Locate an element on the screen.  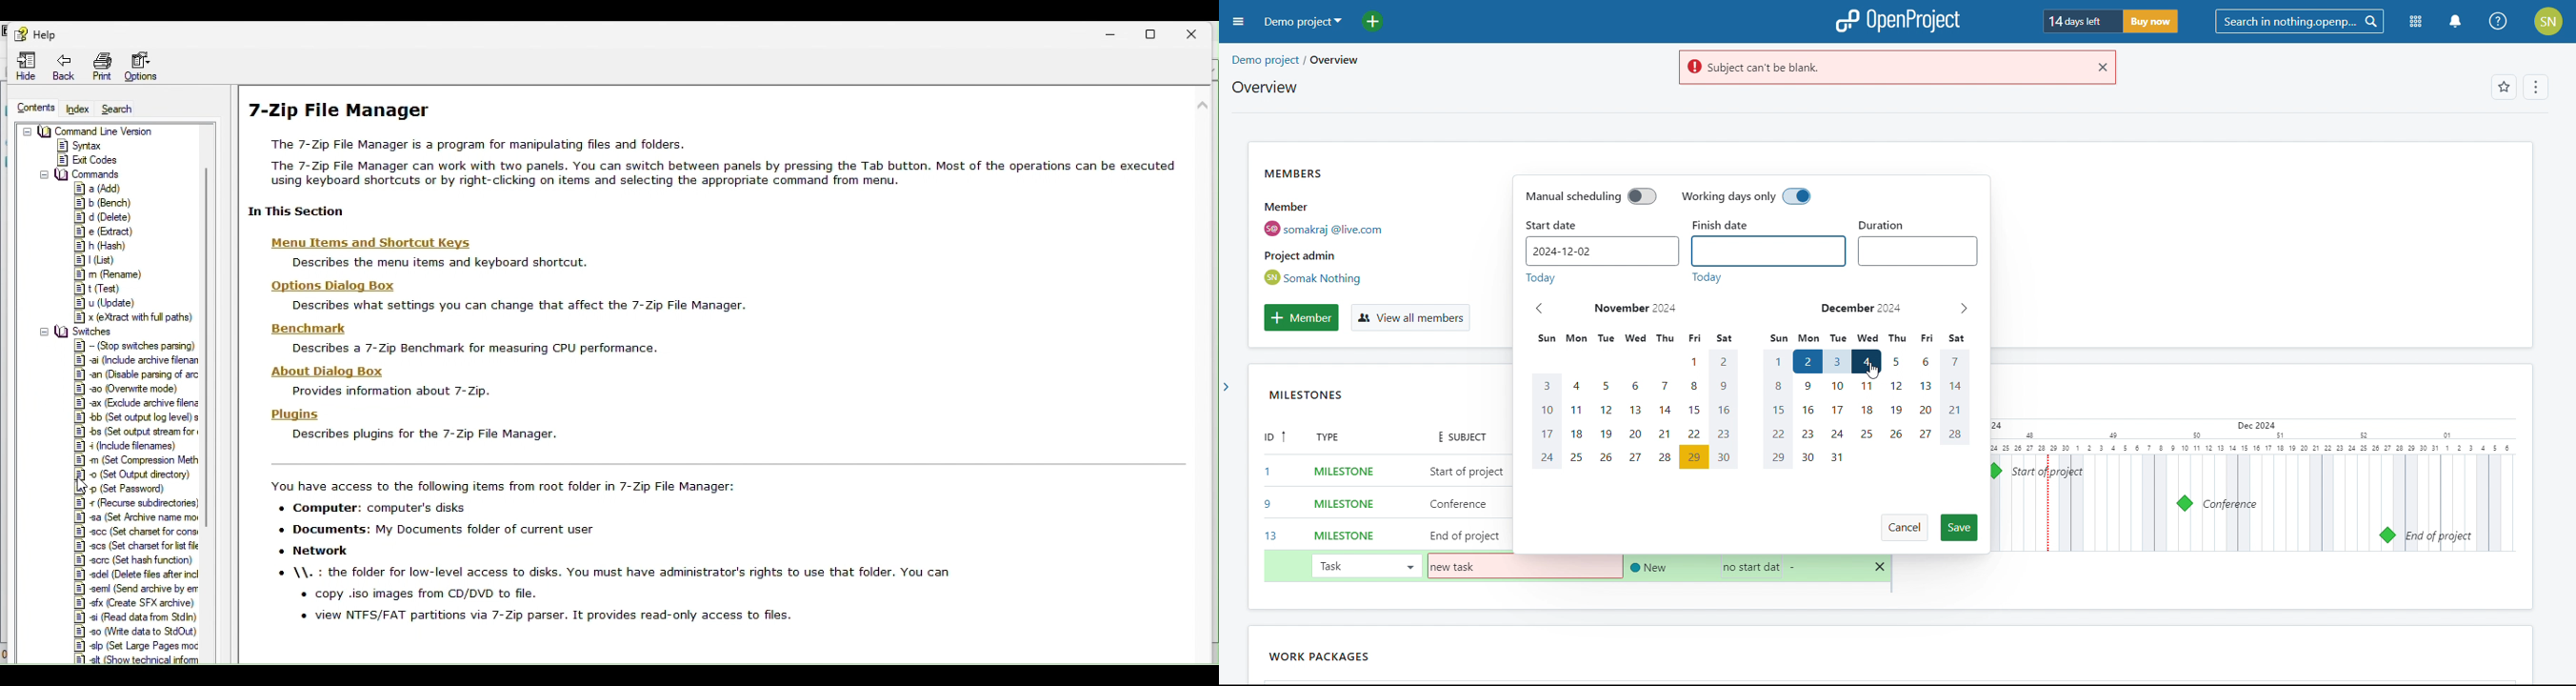
Restore is located at coordinates (1159, 30).